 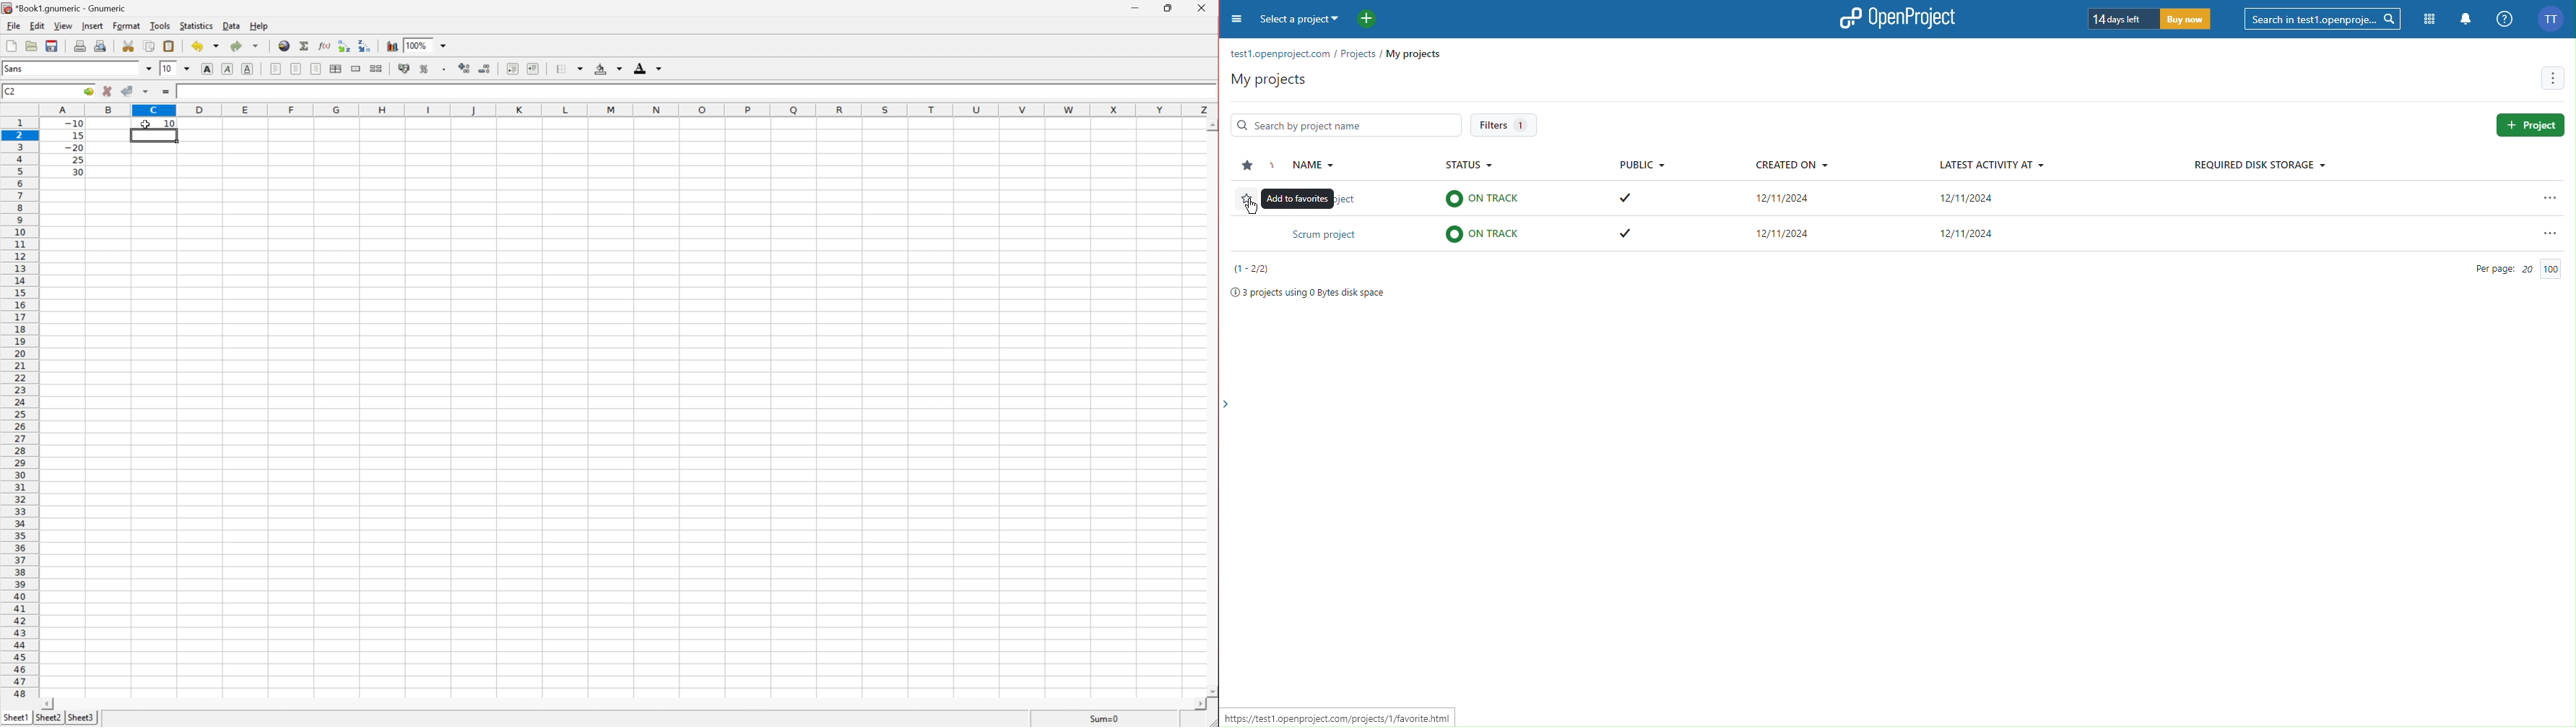 I want to click on Cursor, so click(x=146, y=126).